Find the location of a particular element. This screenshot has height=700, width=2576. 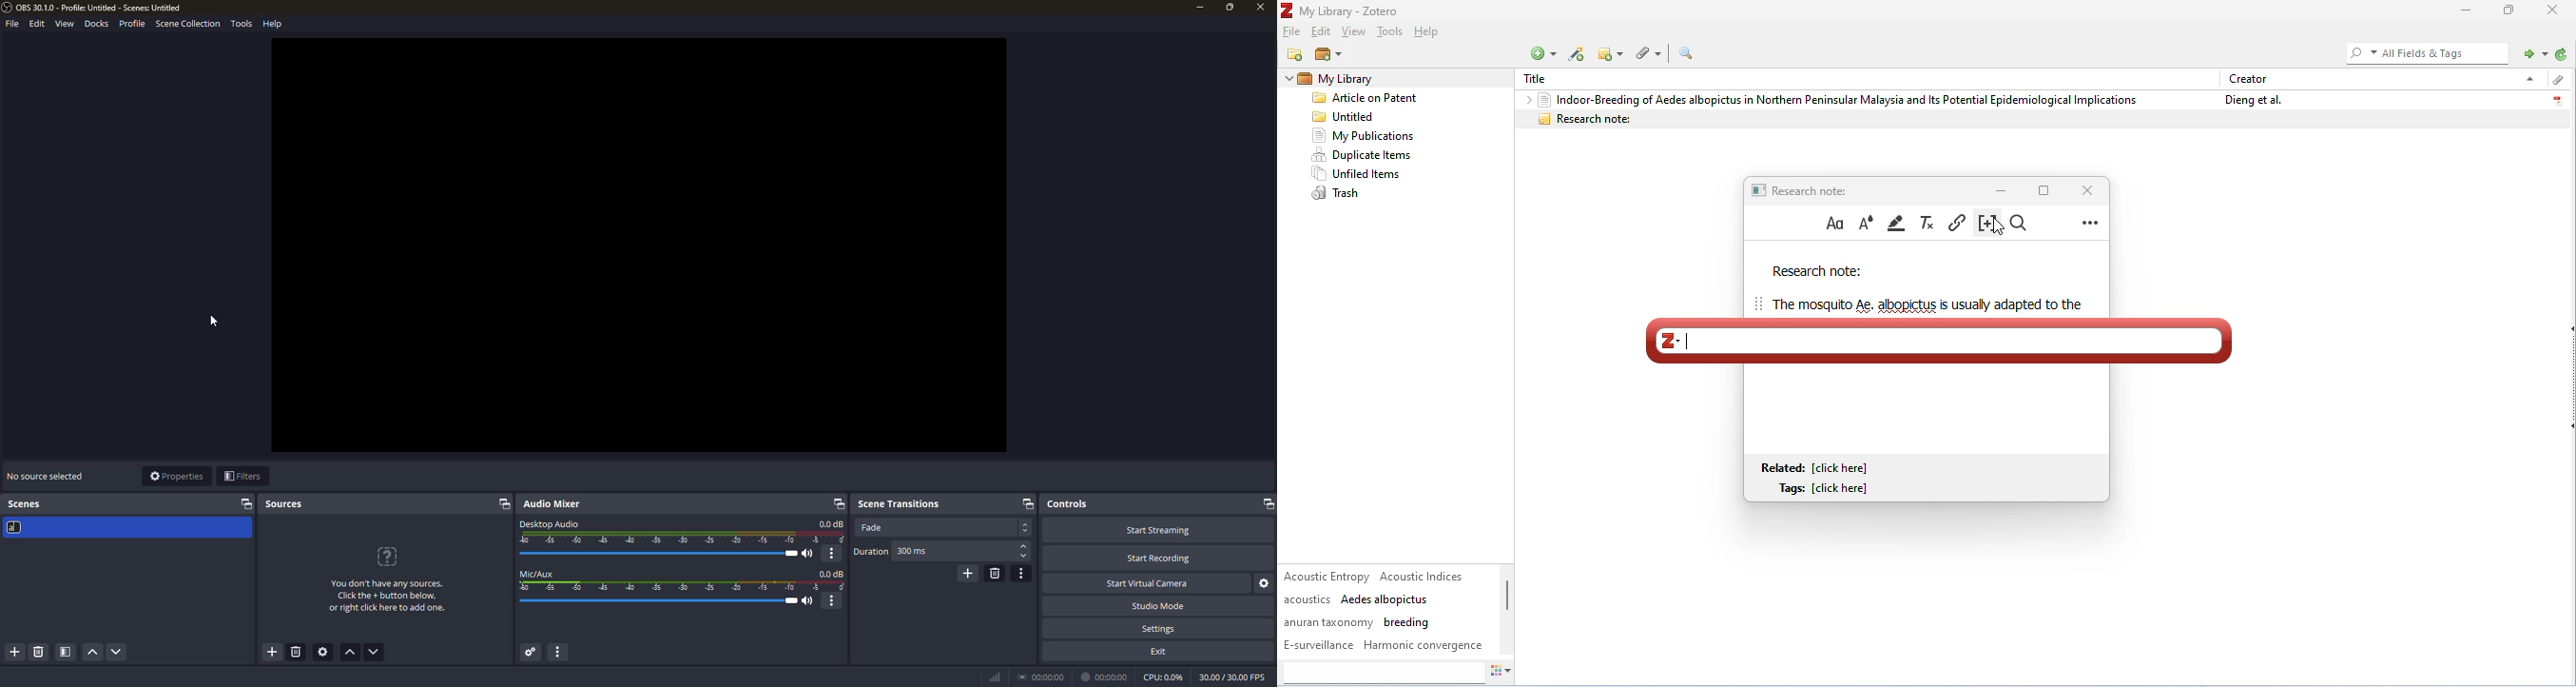

add configurable transition is located at coordinates (967, 572).